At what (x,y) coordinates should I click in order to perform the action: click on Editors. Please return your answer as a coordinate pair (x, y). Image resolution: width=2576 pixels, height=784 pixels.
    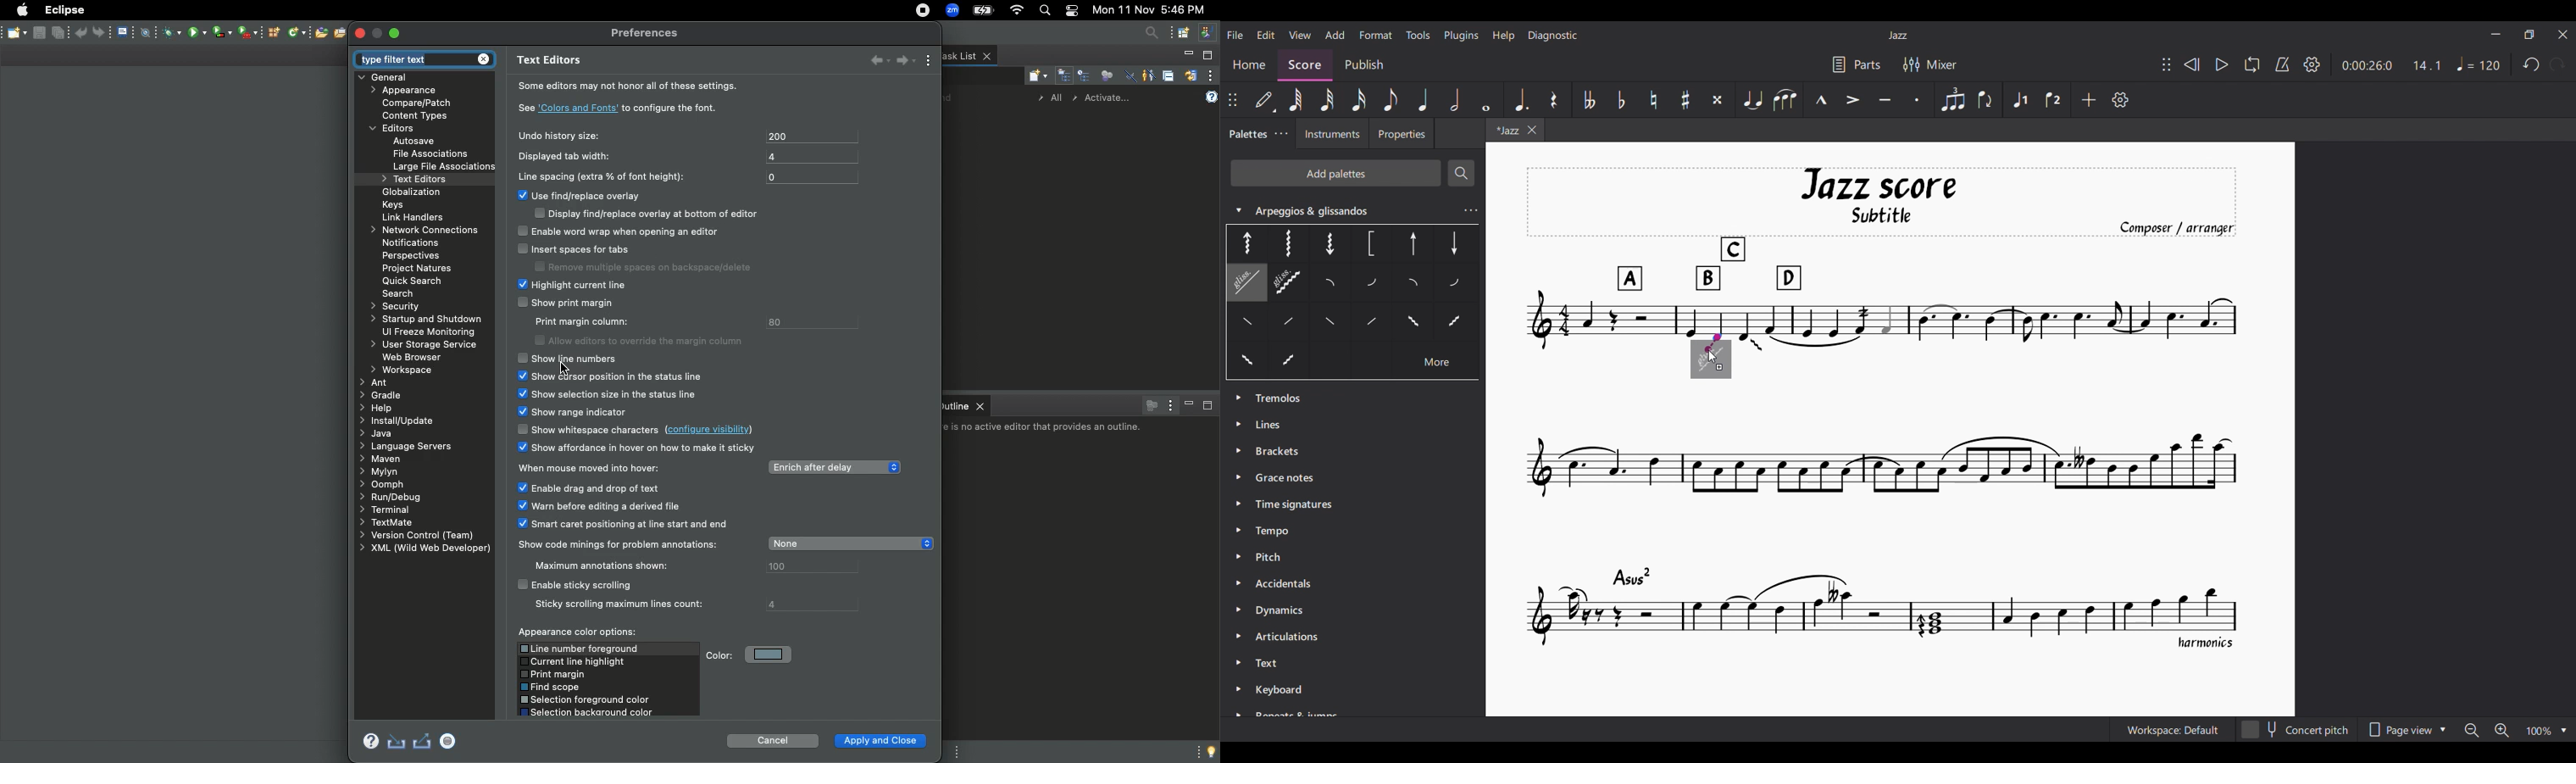
    Looking at the image, I should click on (397, 129).